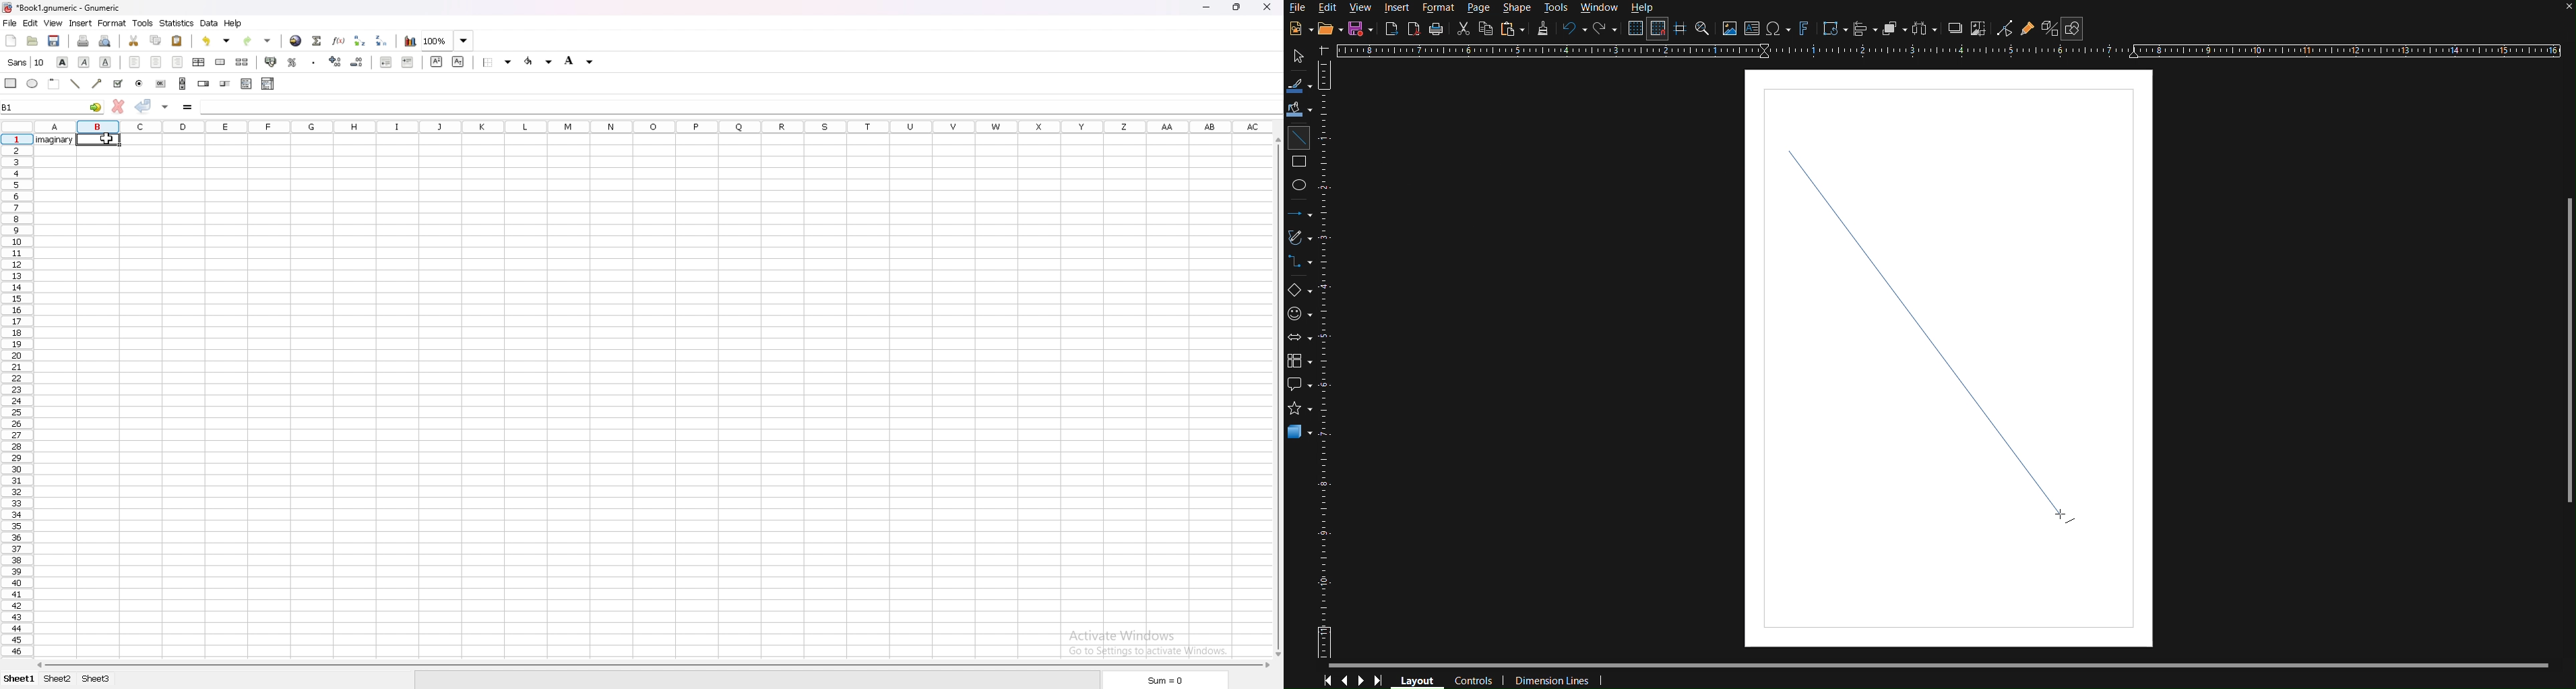 The image size is (2576, 700). Describe the element at coordinates (1805, 28) in the screenshot. I see `Fontworks` at that location.